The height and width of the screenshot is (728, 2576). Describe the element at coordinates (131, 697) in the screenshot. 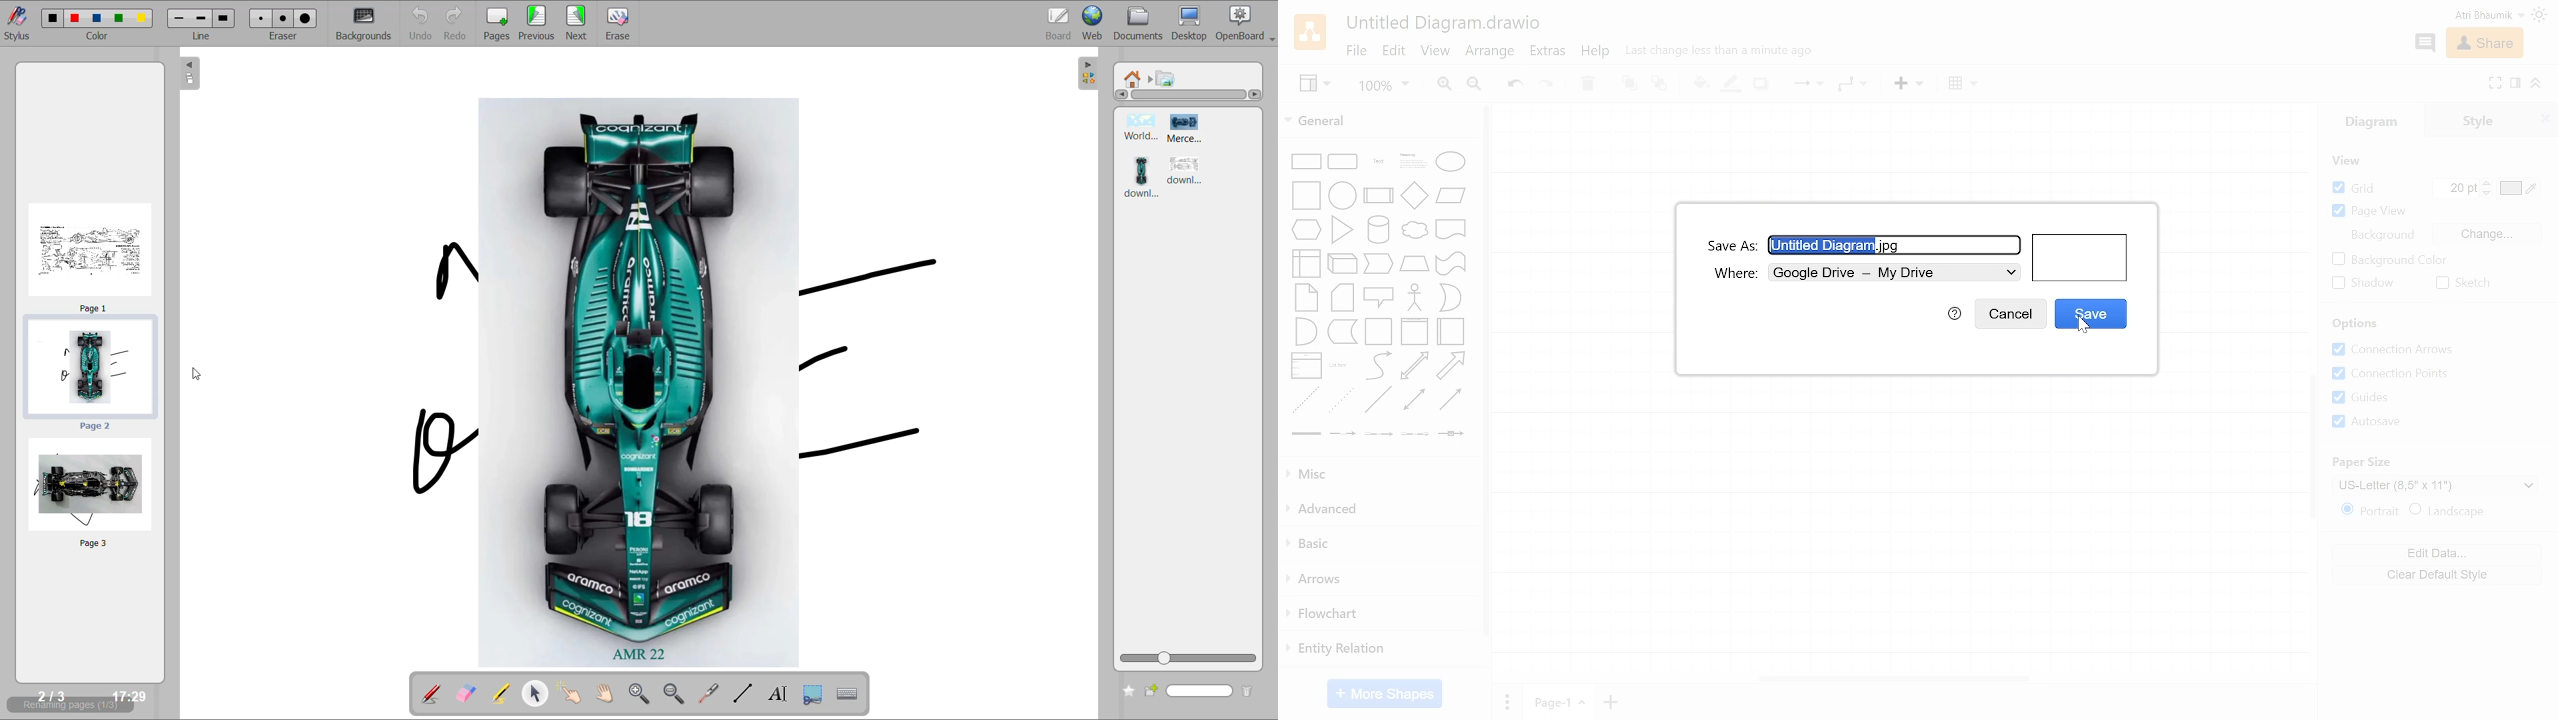

I see `17:29` at that location.